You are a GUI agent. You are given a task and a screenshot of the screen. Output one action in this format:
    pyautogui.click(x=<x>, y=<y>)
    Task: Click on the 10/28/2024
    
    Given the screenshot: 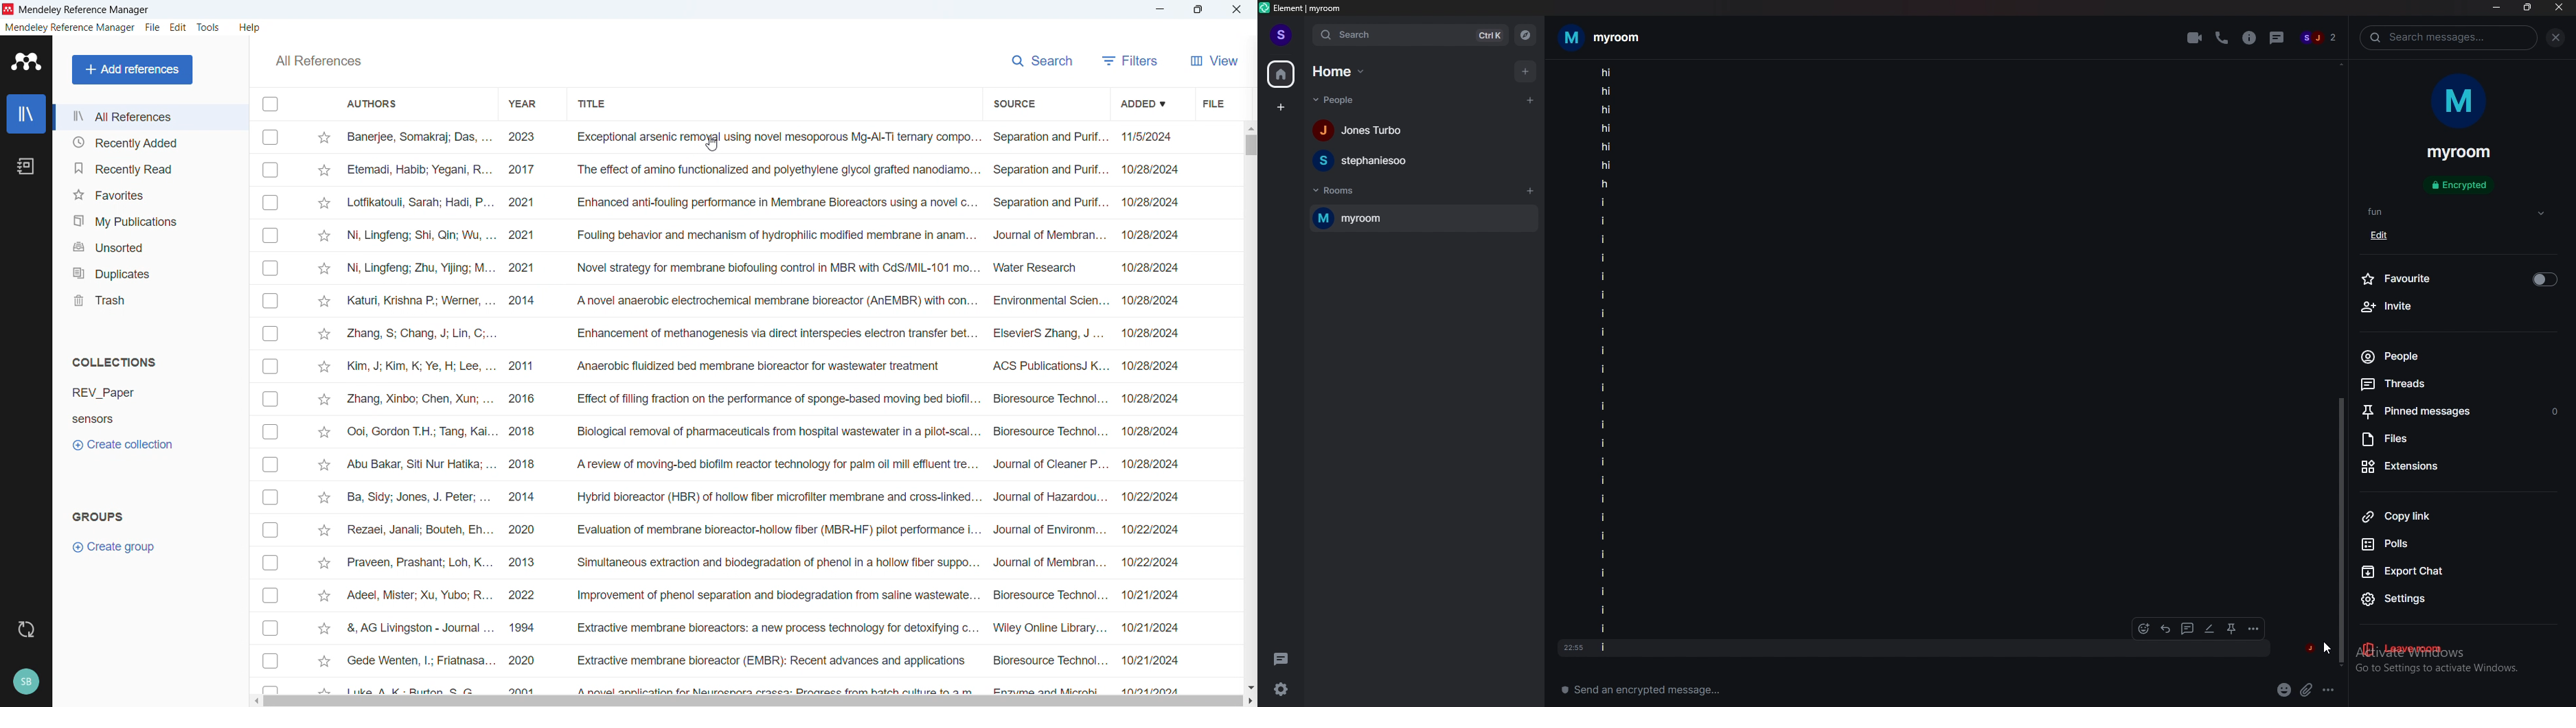 What is the action you would take?
    pyautogui.click(x=1163, y=333)
    